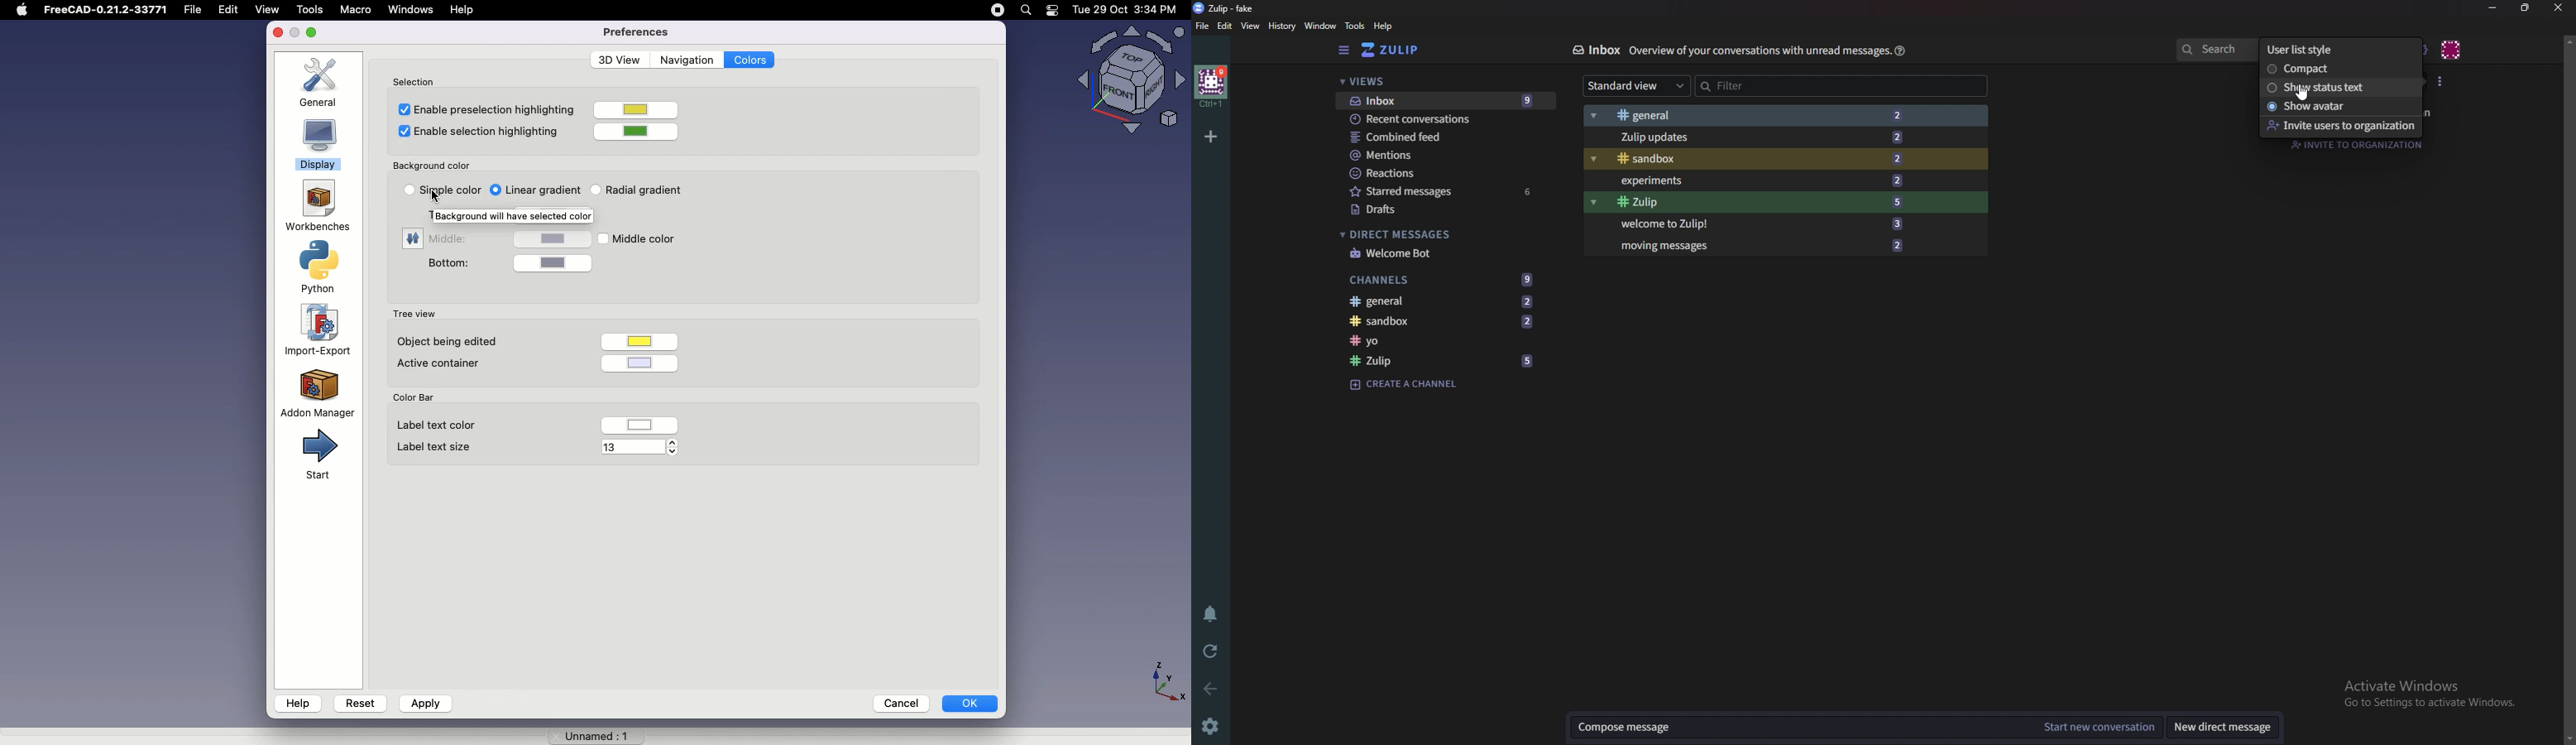 The image size is (2576, 756). What do you see at coordinates (1447, 323) in the screenshot?
I see `Sandbox` at bounding box center [1447, 323].